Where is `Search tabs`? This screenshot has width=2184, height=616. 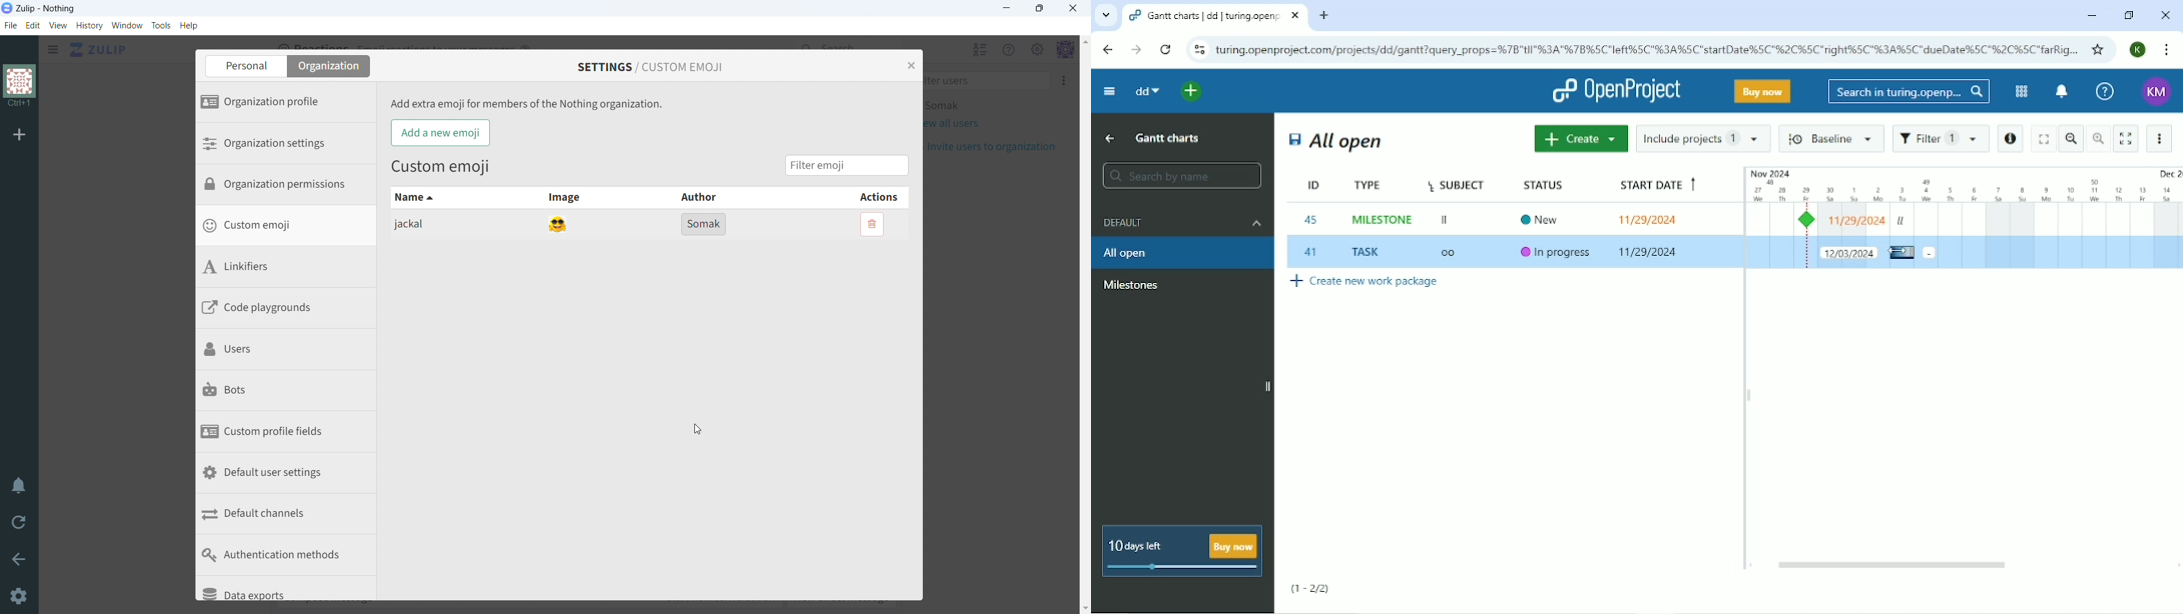 Search tabs is located at coordinates (1106, 15).